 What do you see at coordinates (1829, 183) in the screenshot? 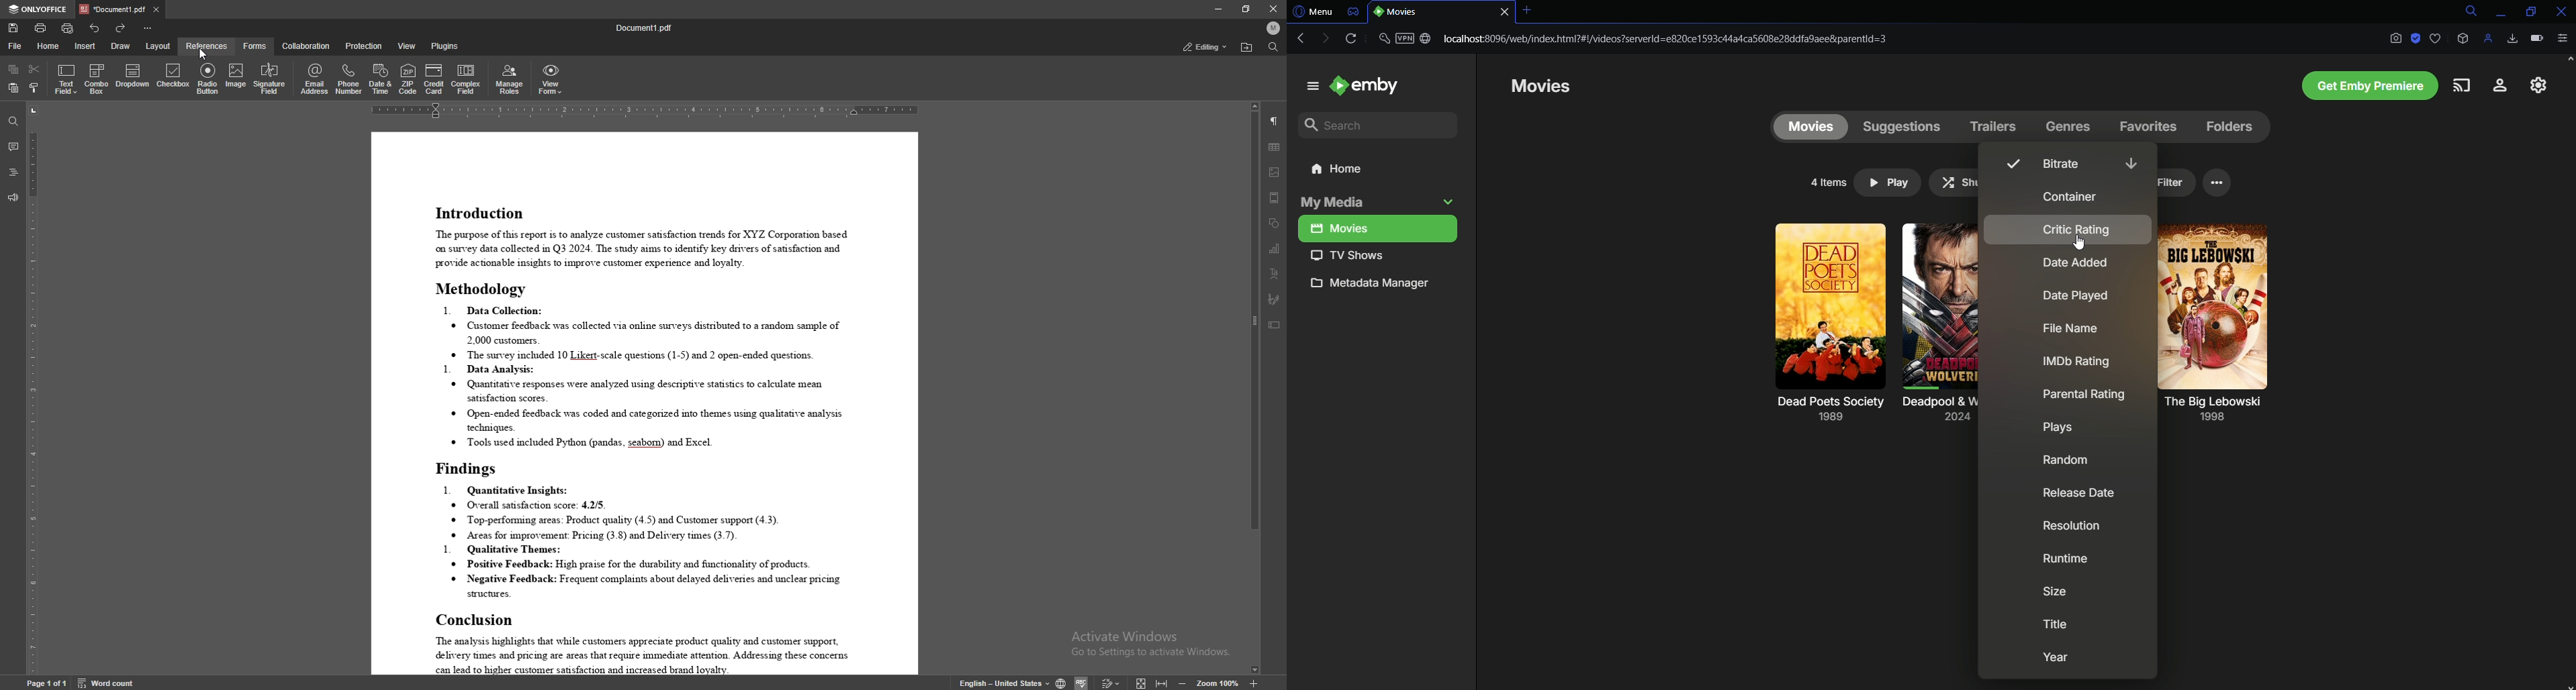
I see `4 items` at bounding box center [1829, 183].